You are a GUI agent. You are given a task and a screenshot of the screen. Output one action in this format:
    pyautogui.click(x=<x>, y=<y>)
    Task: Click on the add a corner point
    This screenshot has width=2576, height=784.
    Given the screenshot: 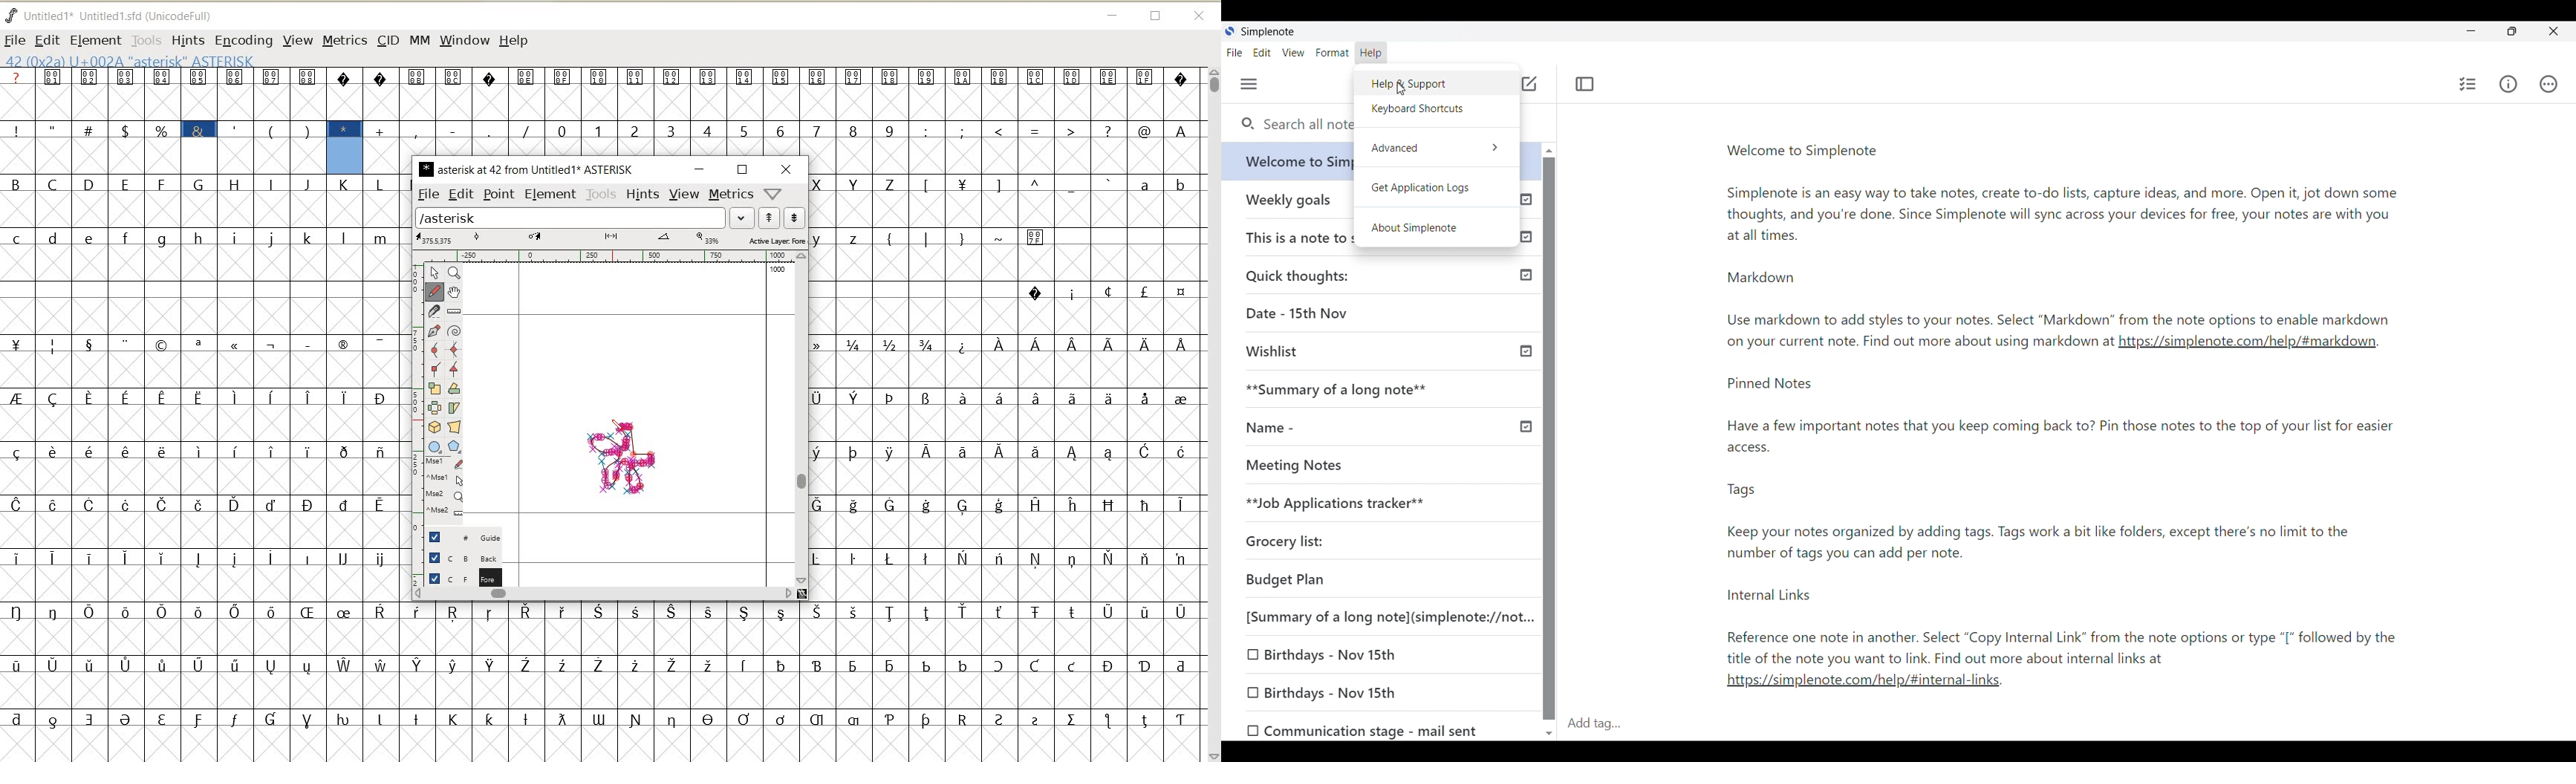 What is the action you would take?
    pyautogui.click(x=435, y=368)
    